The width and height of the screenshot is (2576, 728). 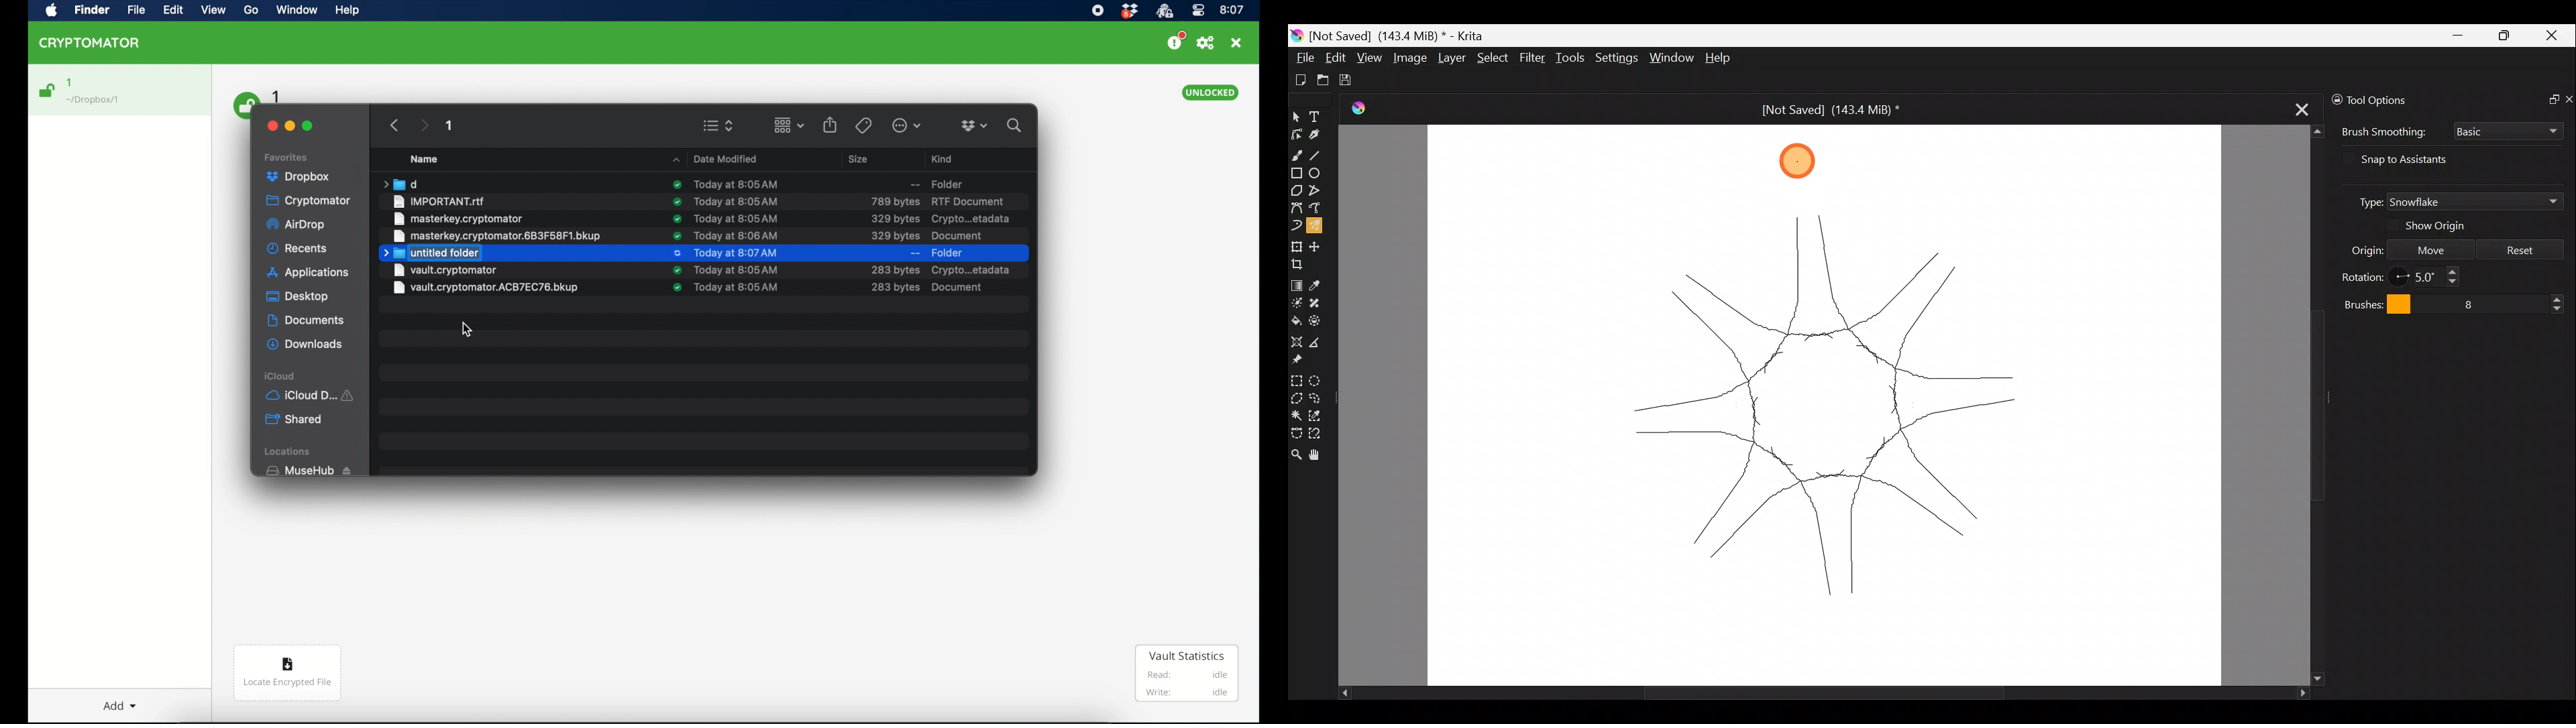 I want to click on View, so click(x=215, y=13).